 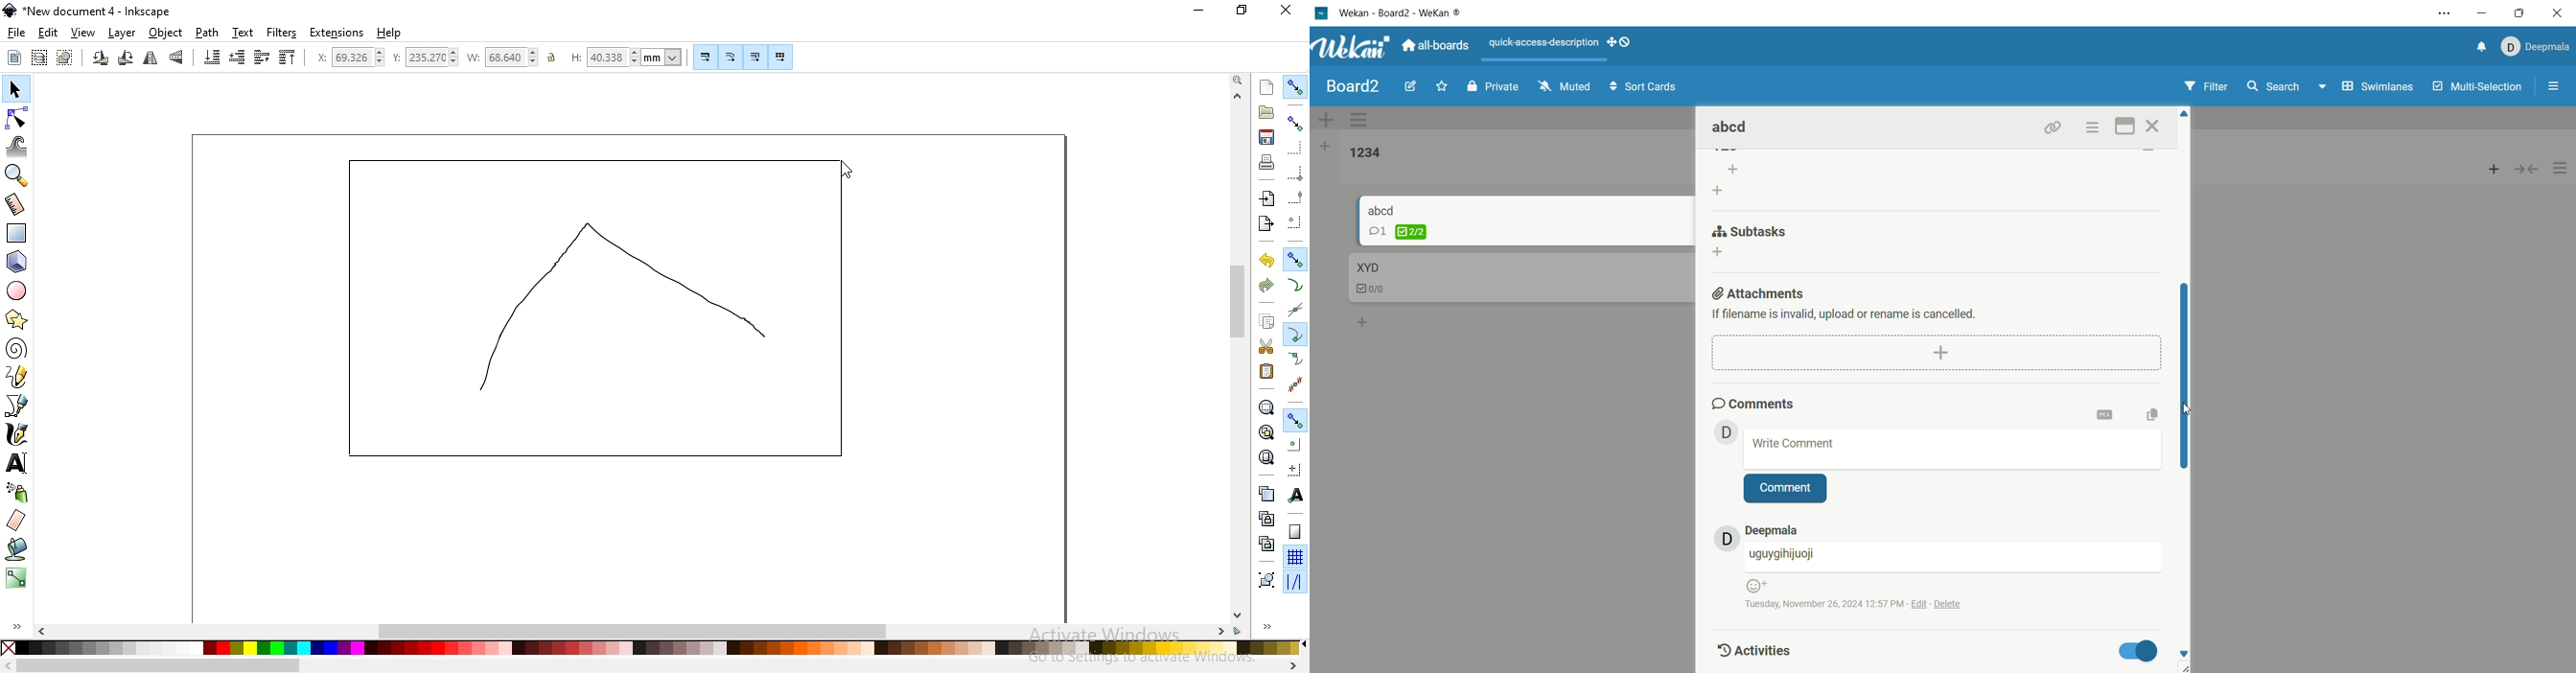 I want to click on logo, so click(x=1322, y=15).